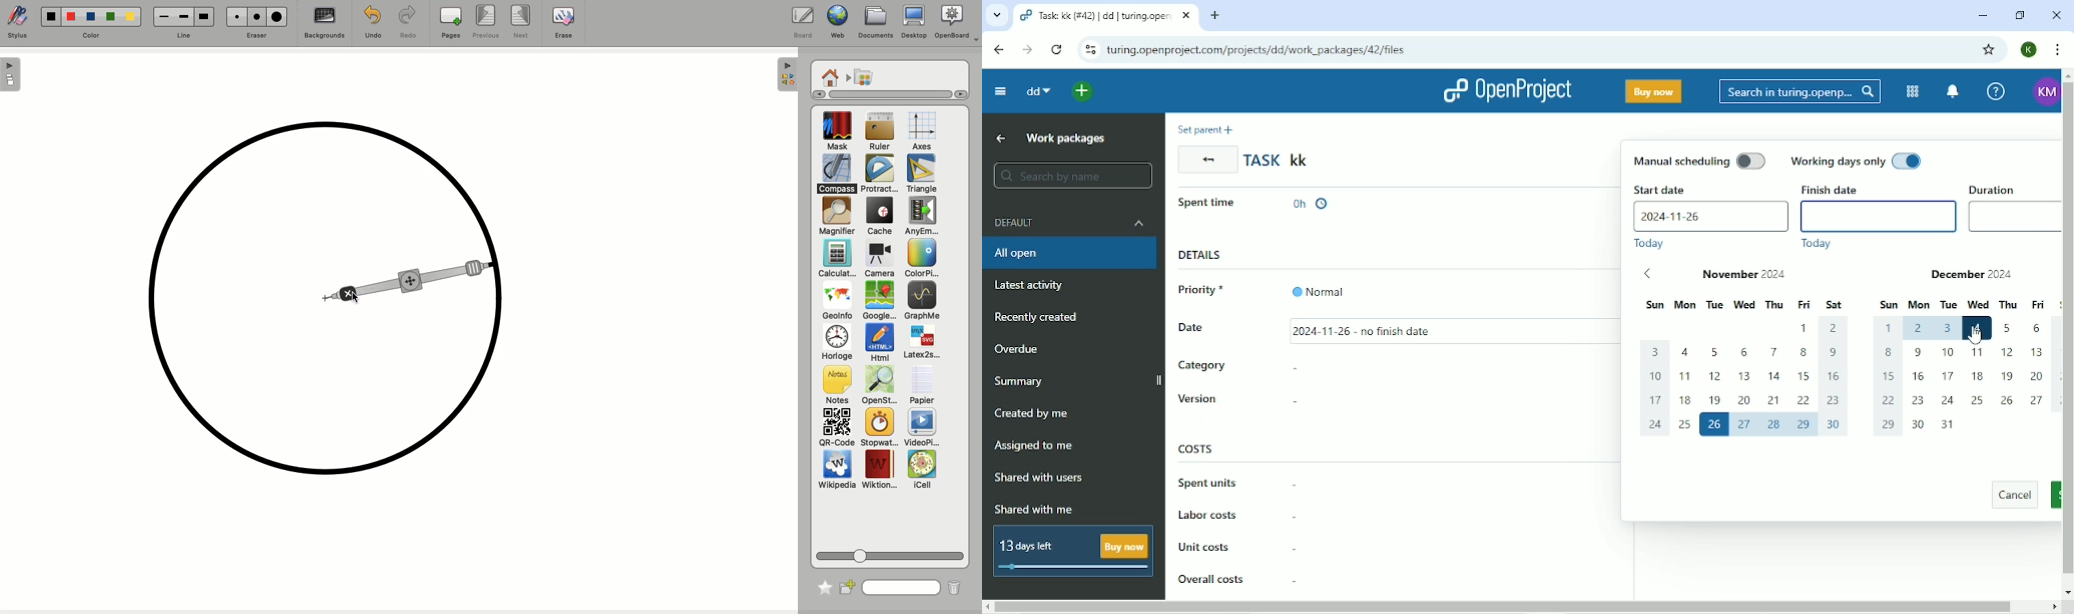 The image size is (2100, 616). I want to click on Horizontal scrollbar, so click(1528, 605).